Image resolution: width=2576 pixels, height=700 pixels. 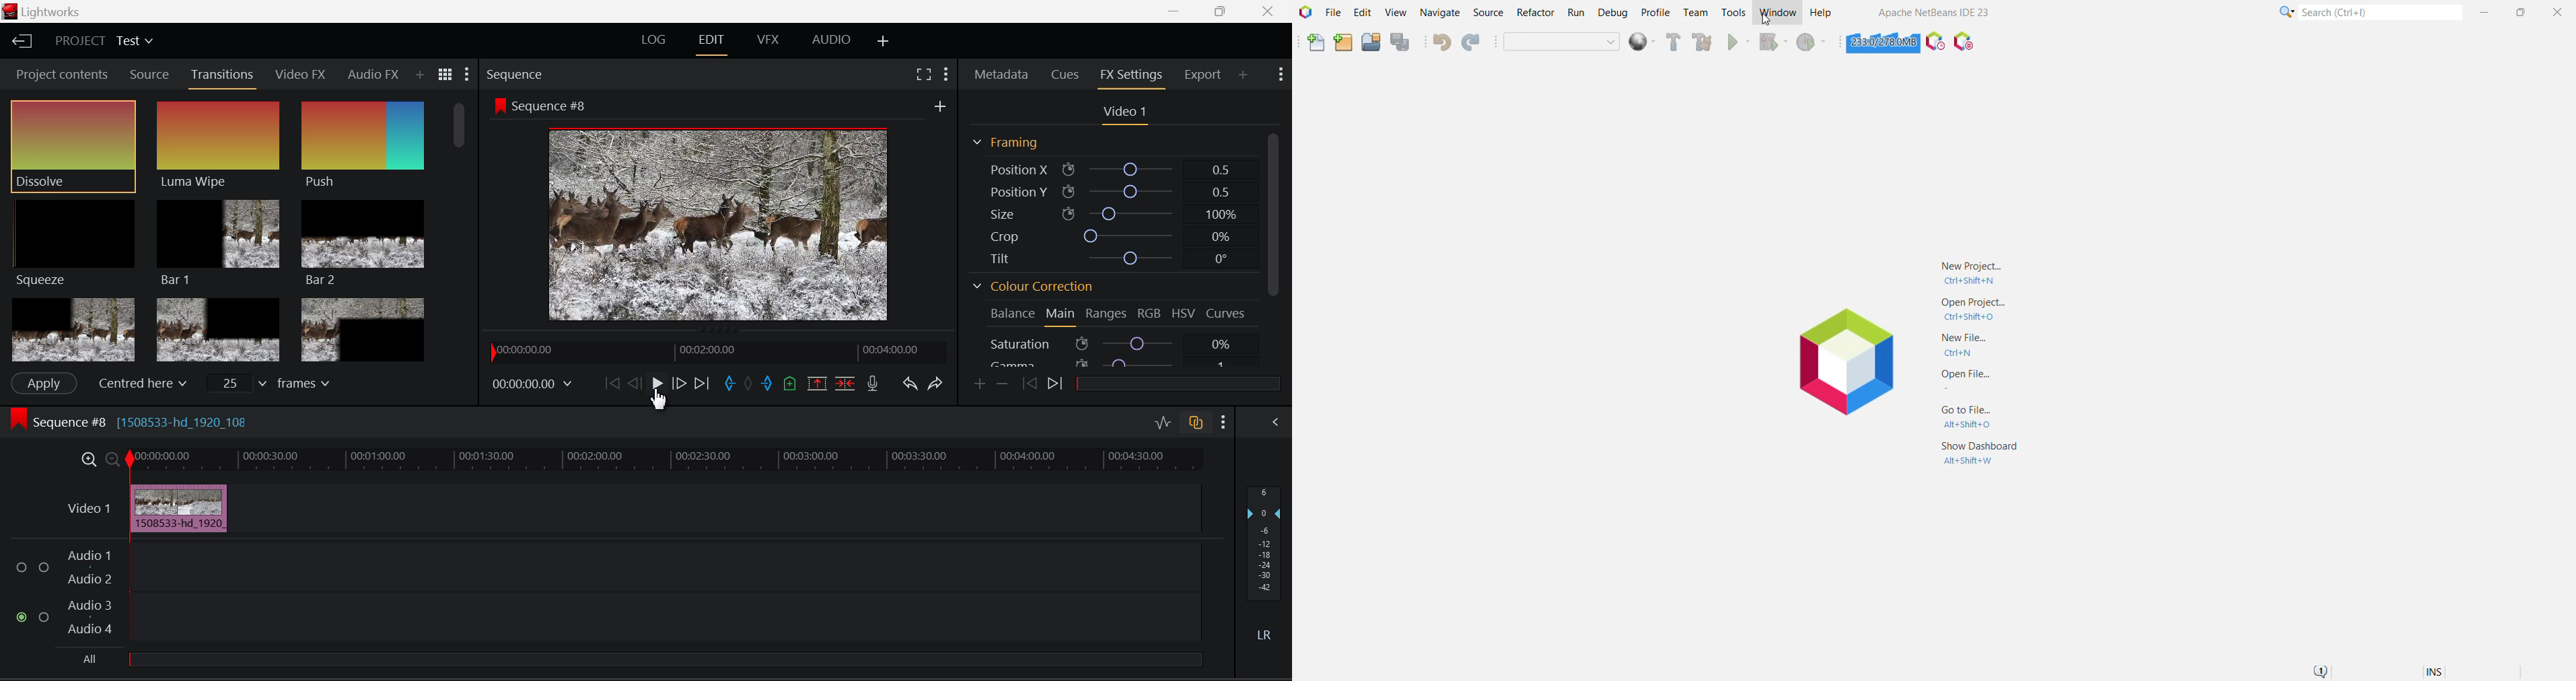 What do you see at coordinates (43, 11) in the screenshot?
I see `Window Title` at bounding box center [43, 11].